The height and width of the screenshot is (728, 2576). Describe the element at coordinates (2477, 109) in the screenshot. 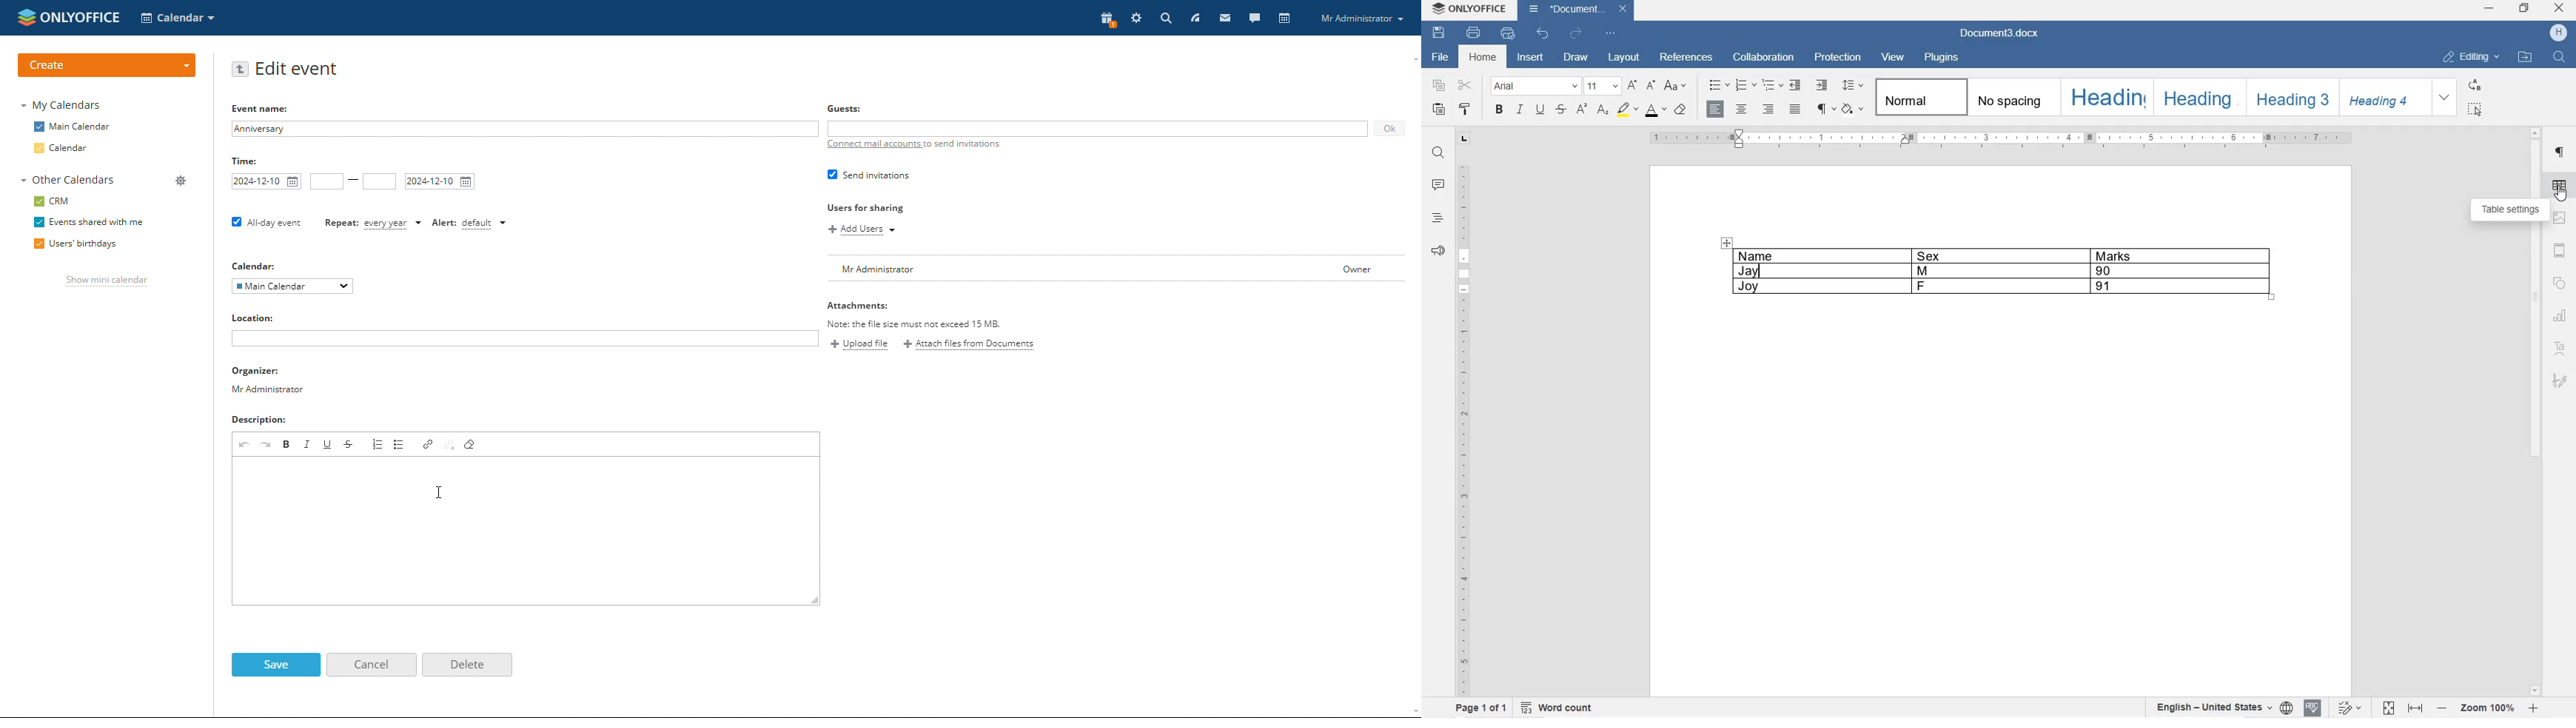

I see `SELECT ALL` at that location.